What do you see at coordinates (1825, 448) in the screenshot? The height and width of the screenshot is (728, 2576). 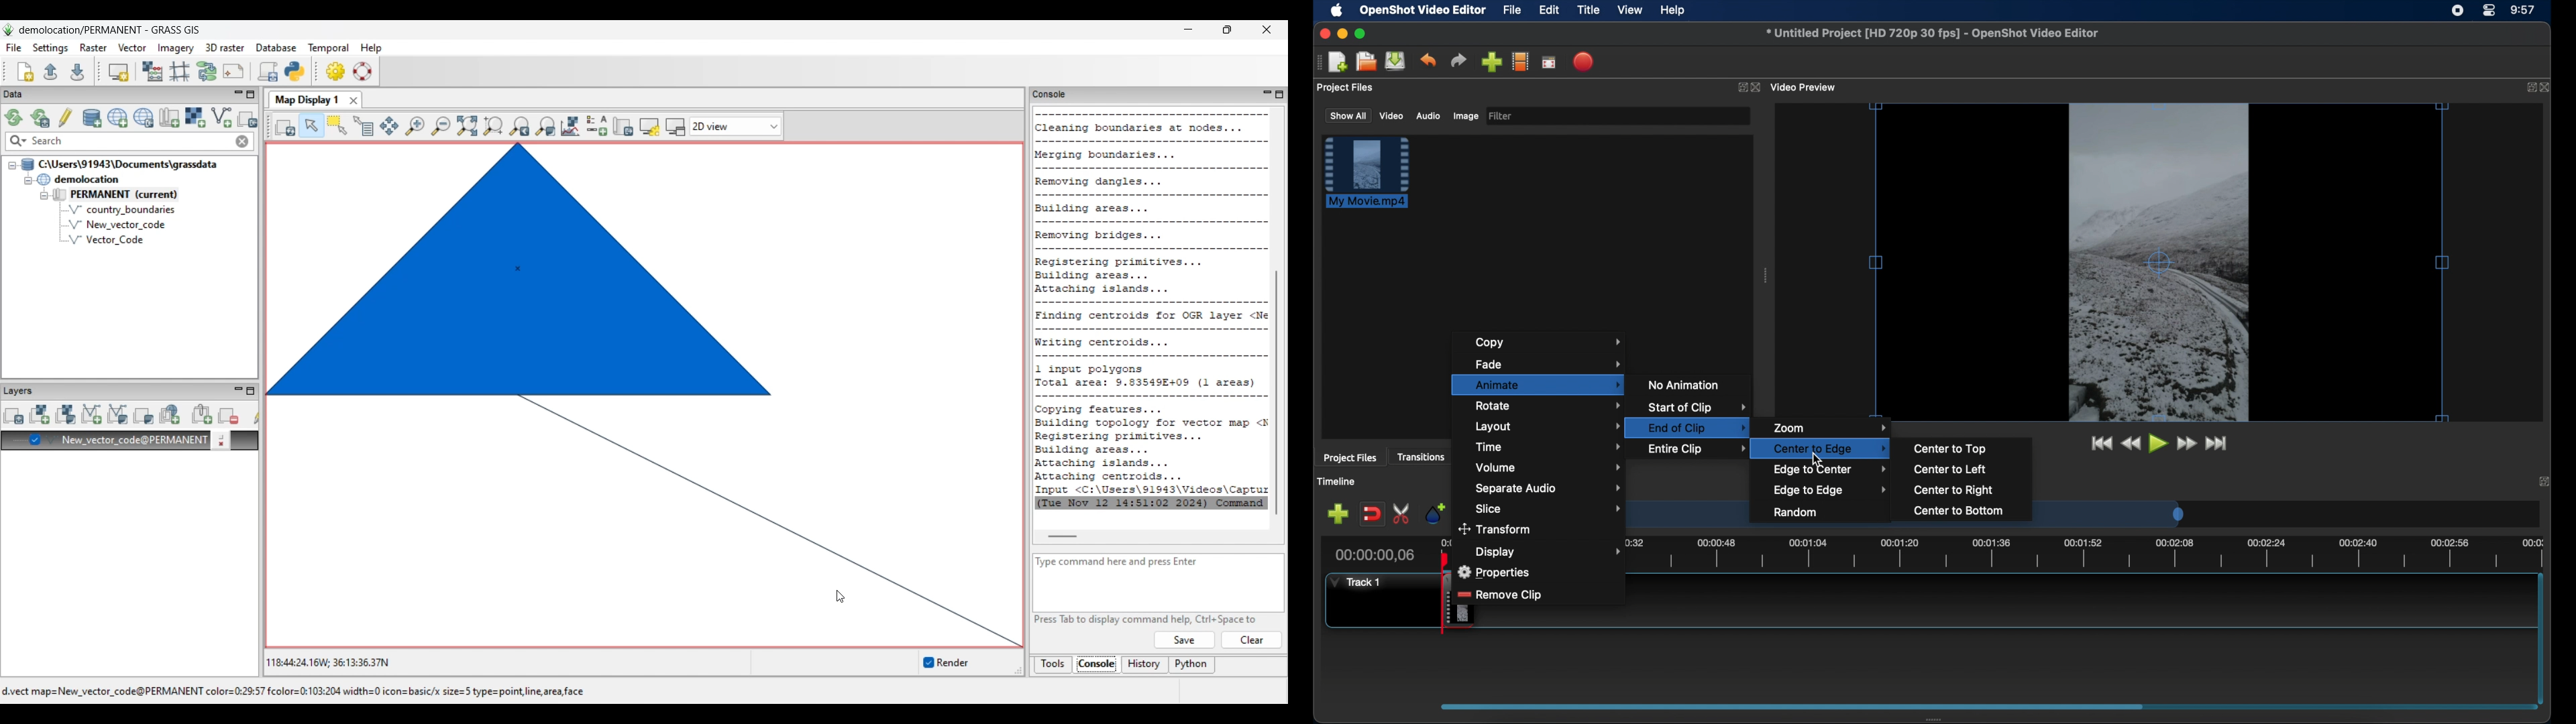 I see `center to edge highlighted` at bounding box center [1825, 448].